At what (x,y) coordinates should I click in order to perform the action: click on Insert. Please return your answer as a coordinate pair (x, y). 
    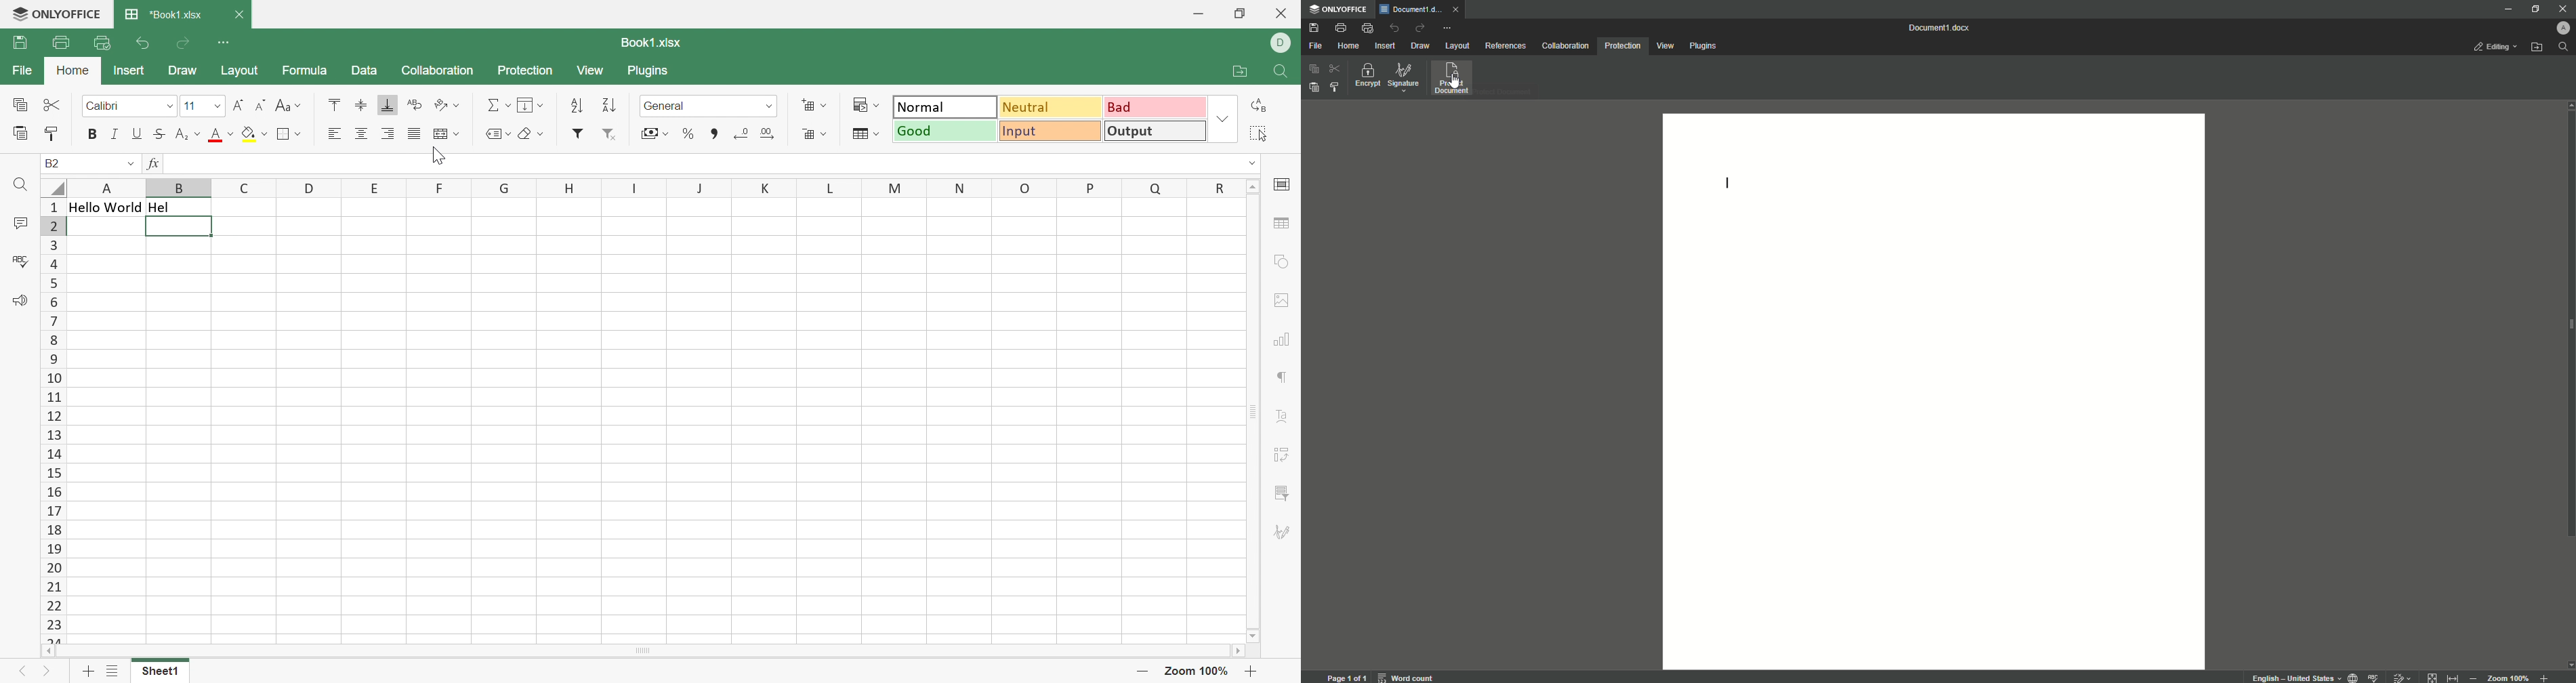
    Looking at the image, I should click on (129, 70).